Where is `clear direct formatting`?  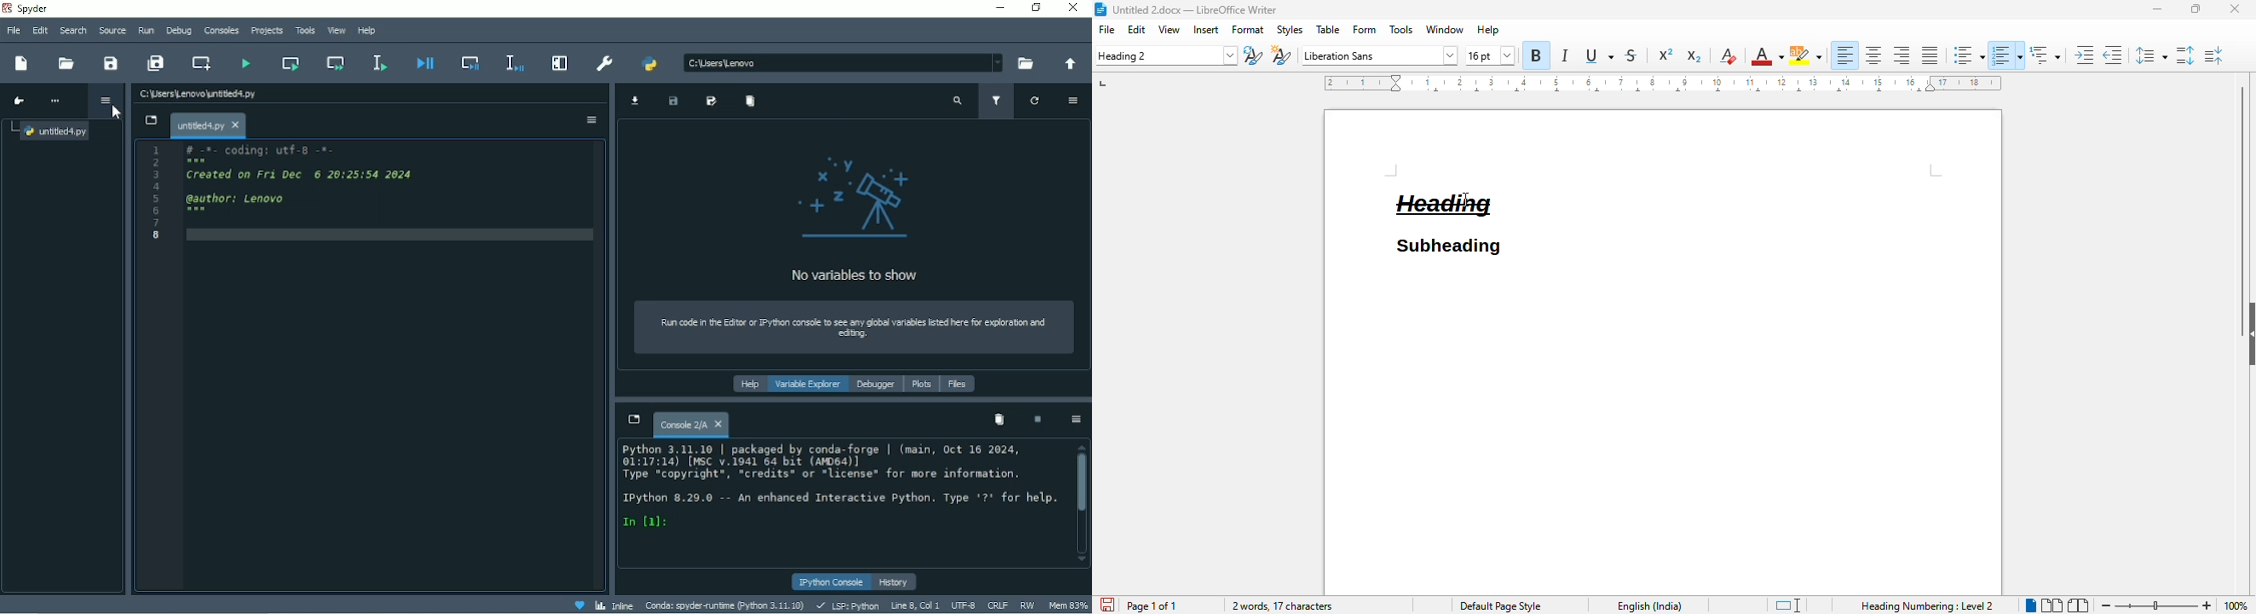
clear direct formatting is located at coordinates (1727, 55).